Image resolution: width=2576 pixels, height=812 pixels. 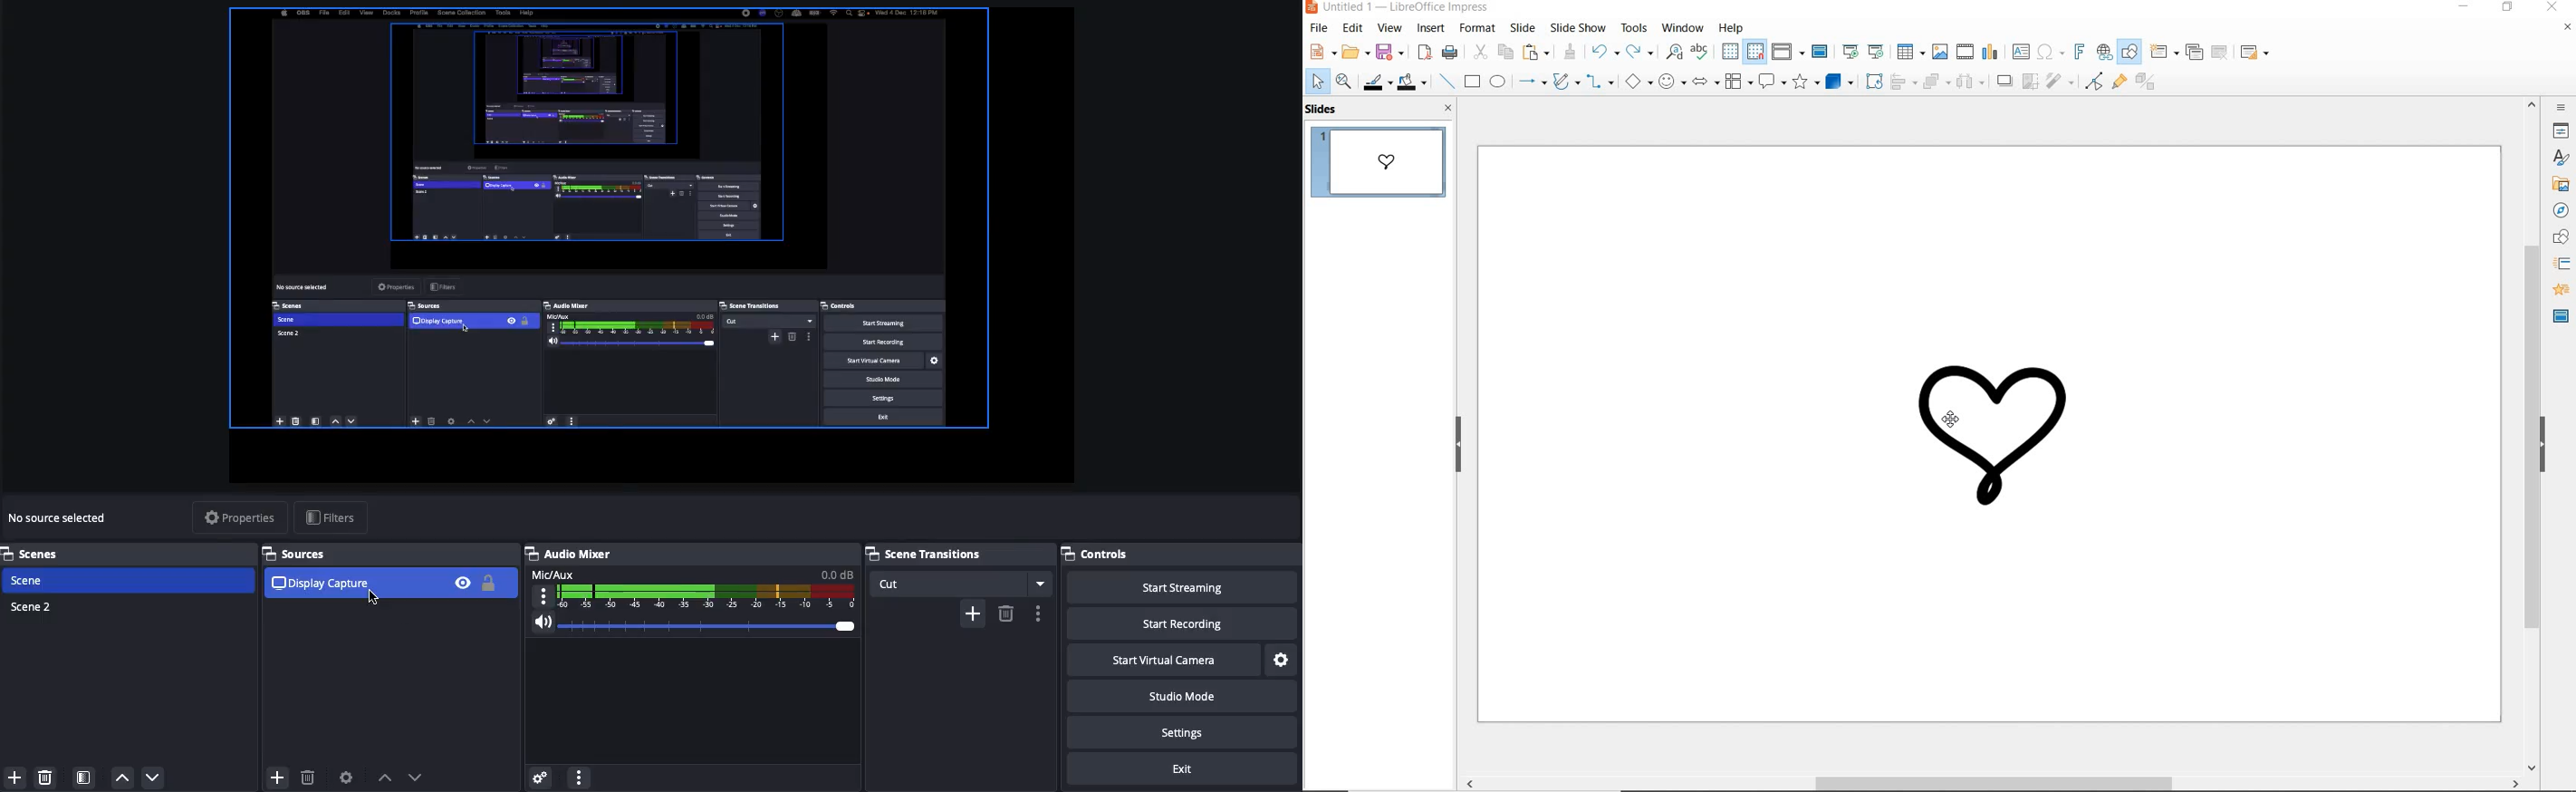 What do you see at coordinates (2193, 52) in the screenshot?
I see `duplicate slide` at bounding box center [2193, 52].